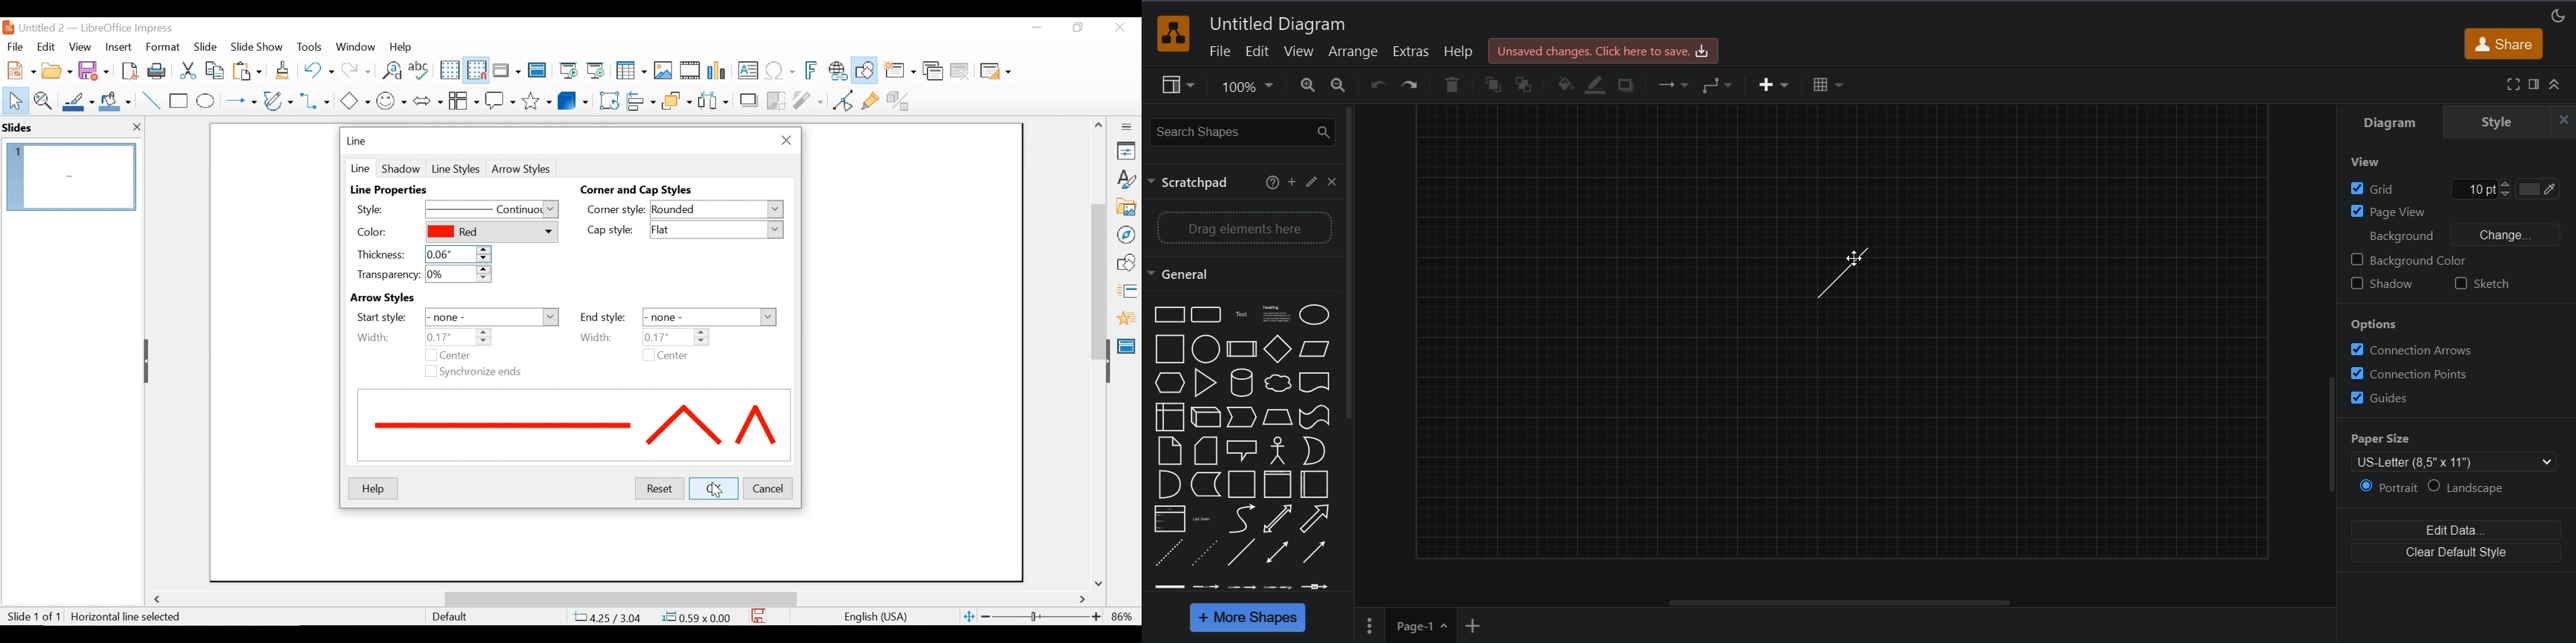  What do you see at coordinates (2557, 16) in the screenshot?
I see `appearance` at bounding box center [2557, 16].